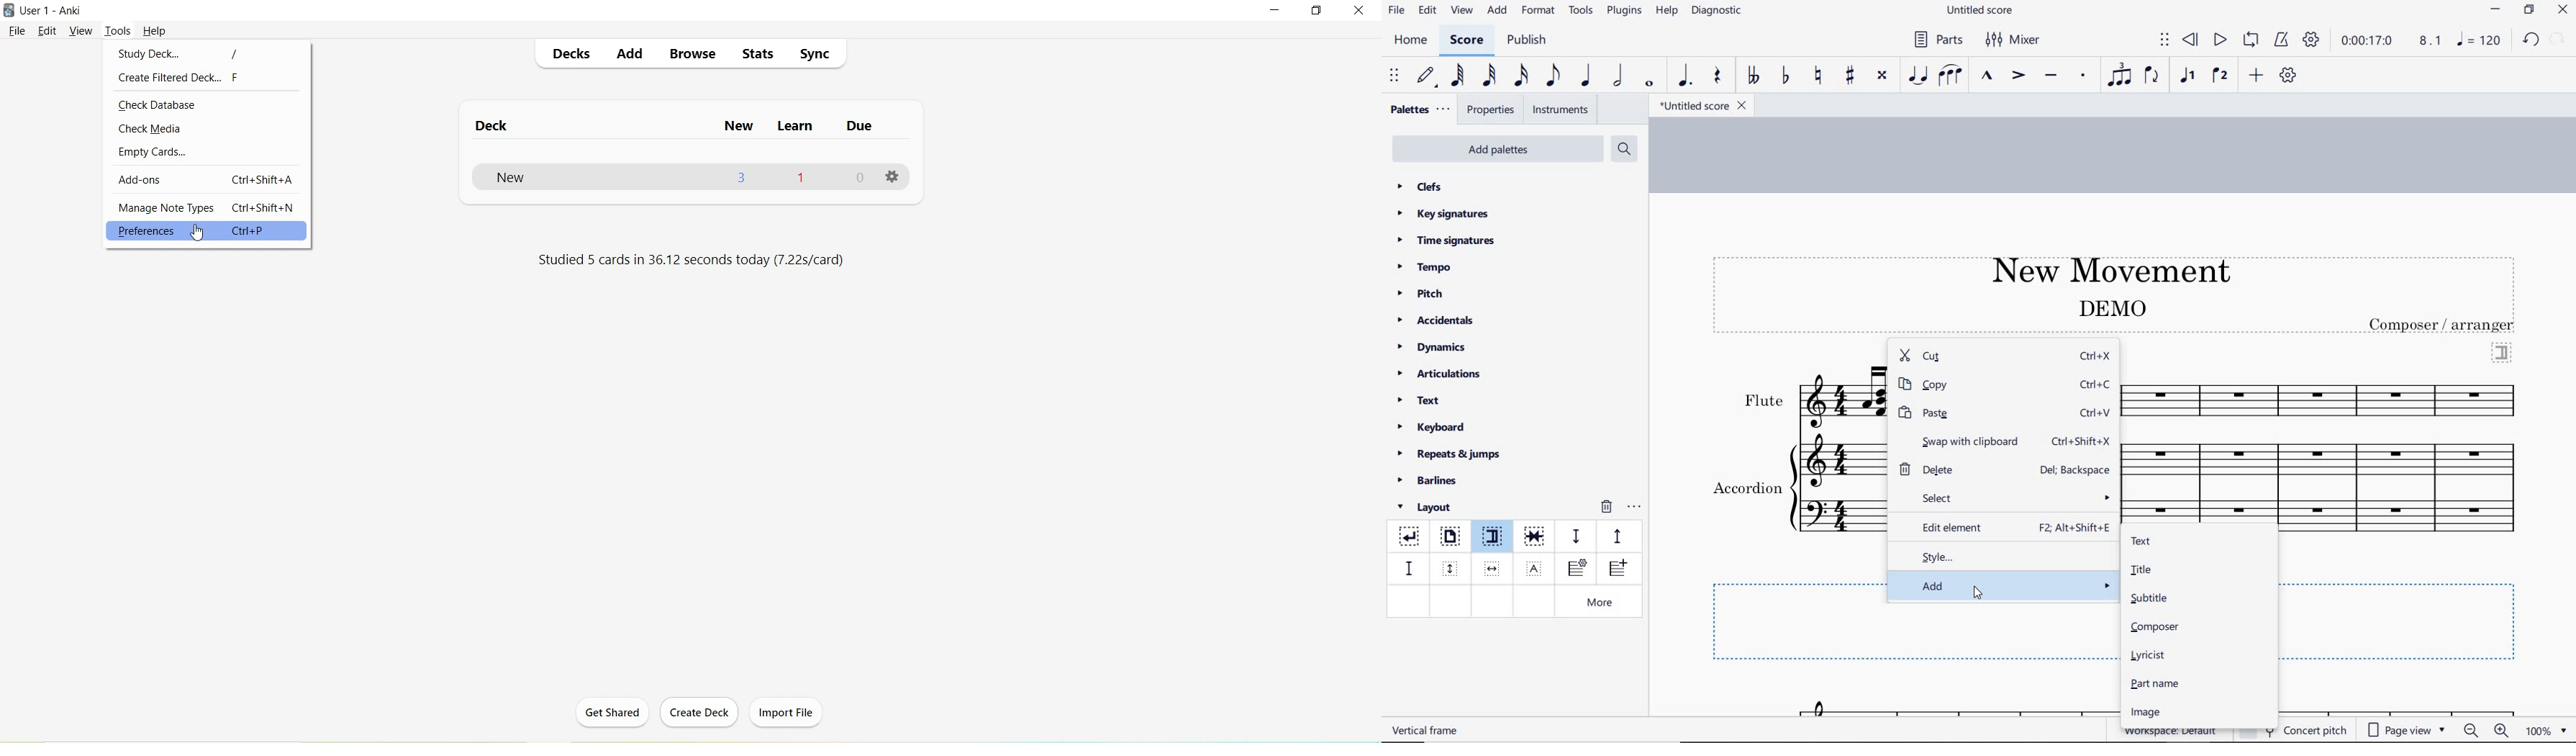  I want to click on Tools, so click(121, 30).